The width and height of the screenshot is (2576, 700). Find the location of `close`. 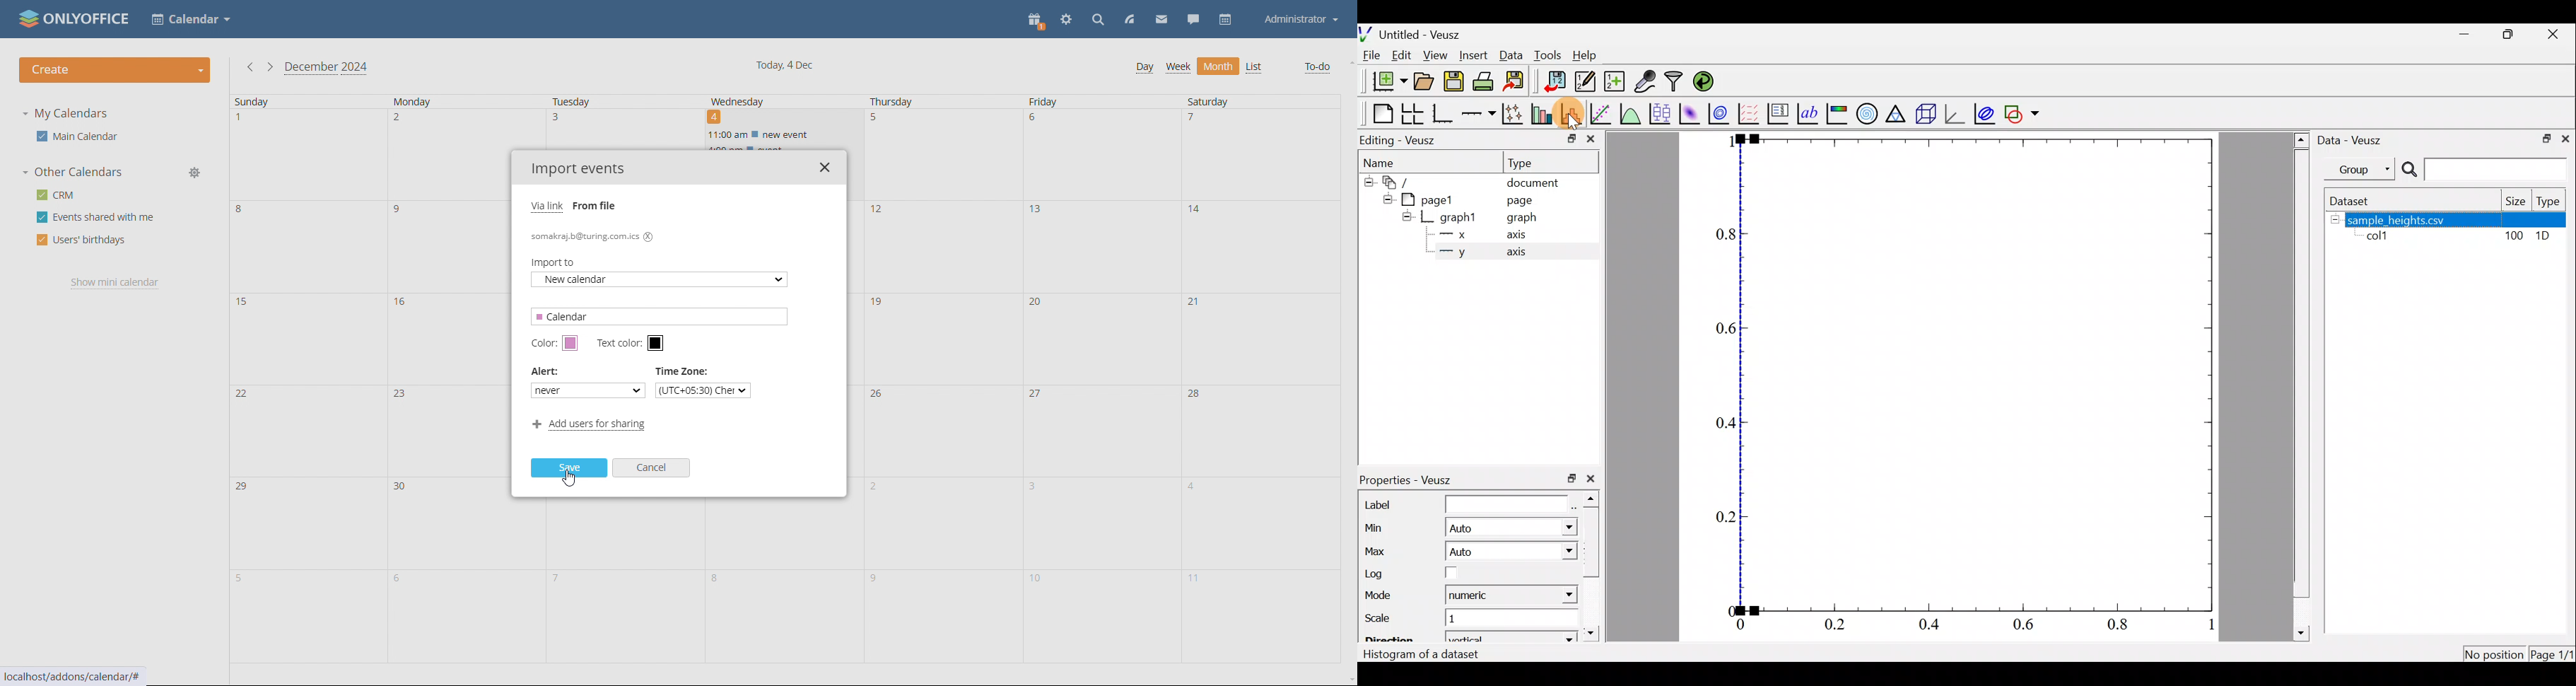

close is located at coordinates (2568, 138).